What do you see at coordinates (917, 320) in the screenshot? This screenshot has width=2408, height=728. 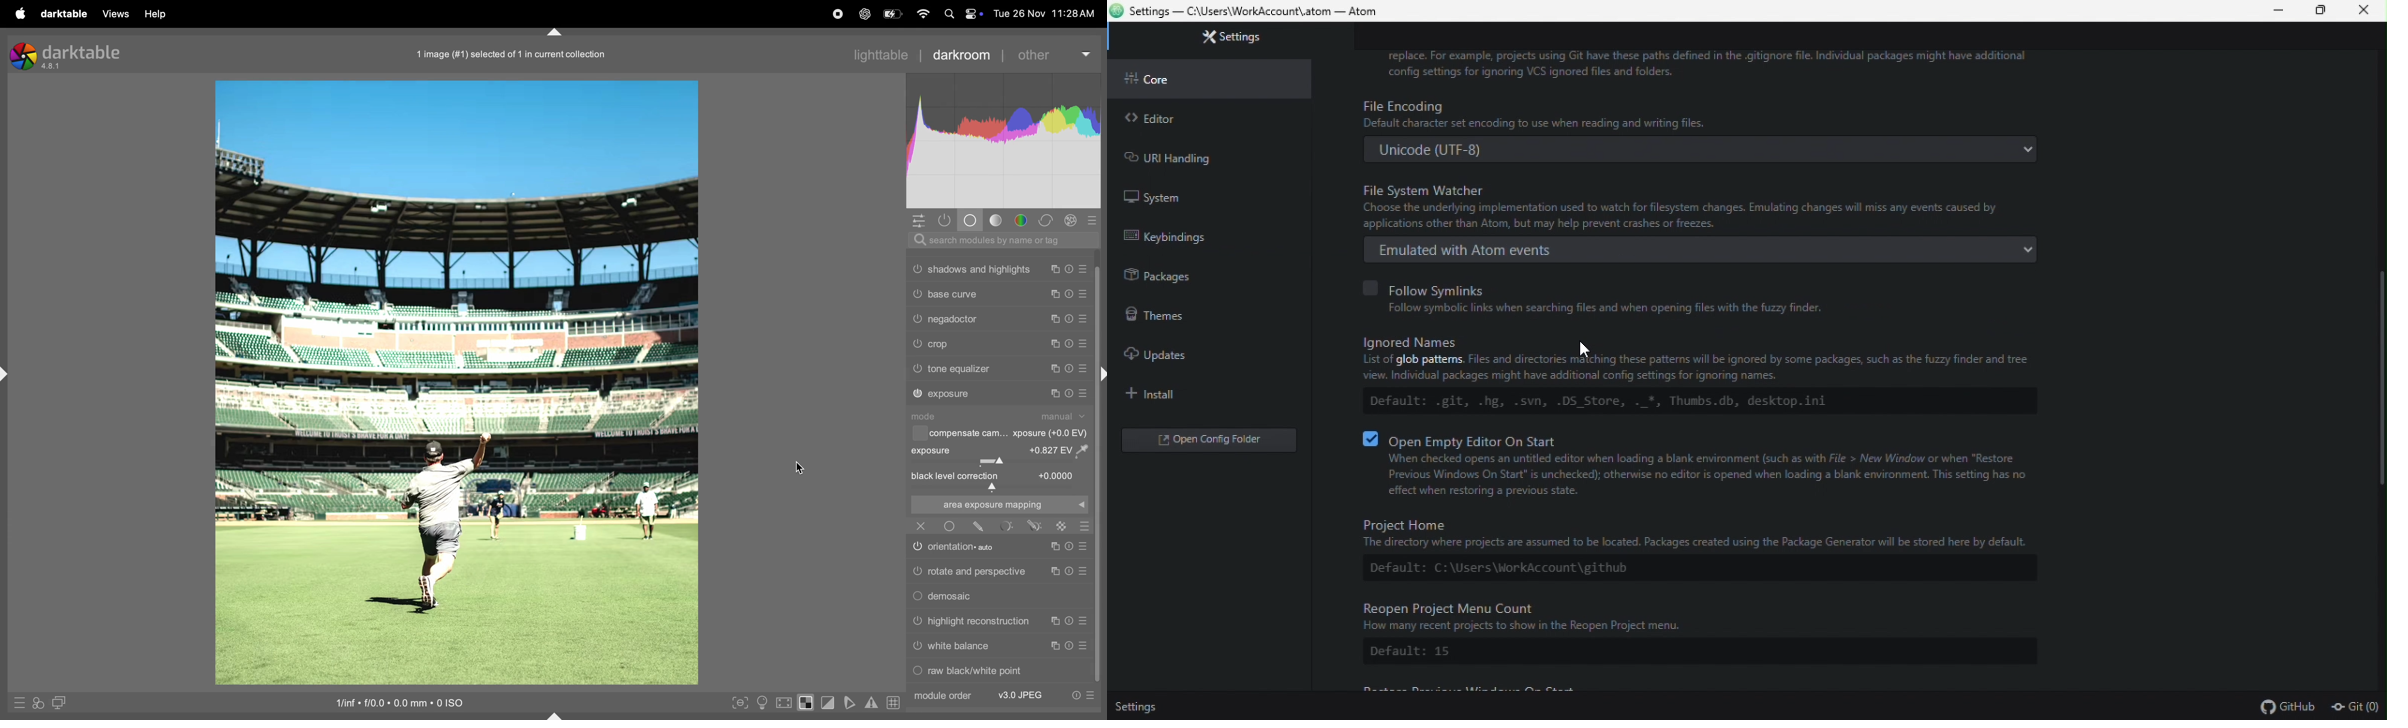 I see `Switch on or off` at bounding box center [917, 320].